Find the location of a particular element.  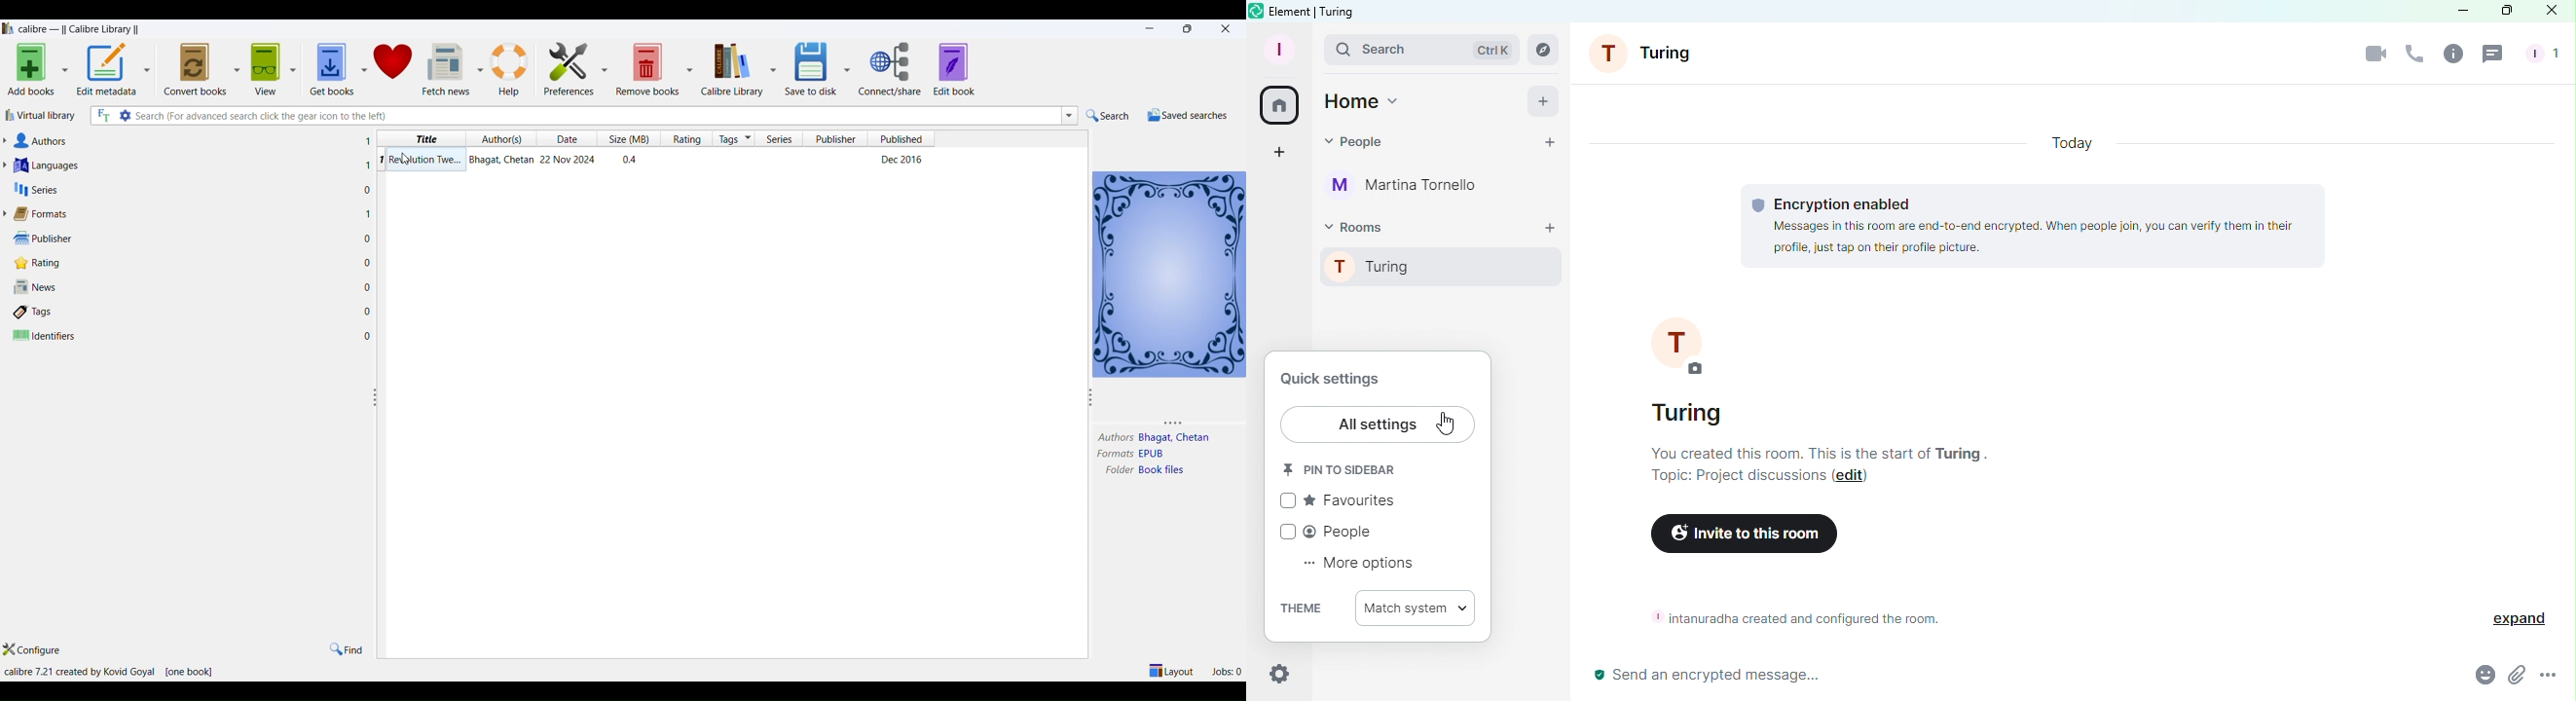

Quick settings is located at coordinates (1343, 375).